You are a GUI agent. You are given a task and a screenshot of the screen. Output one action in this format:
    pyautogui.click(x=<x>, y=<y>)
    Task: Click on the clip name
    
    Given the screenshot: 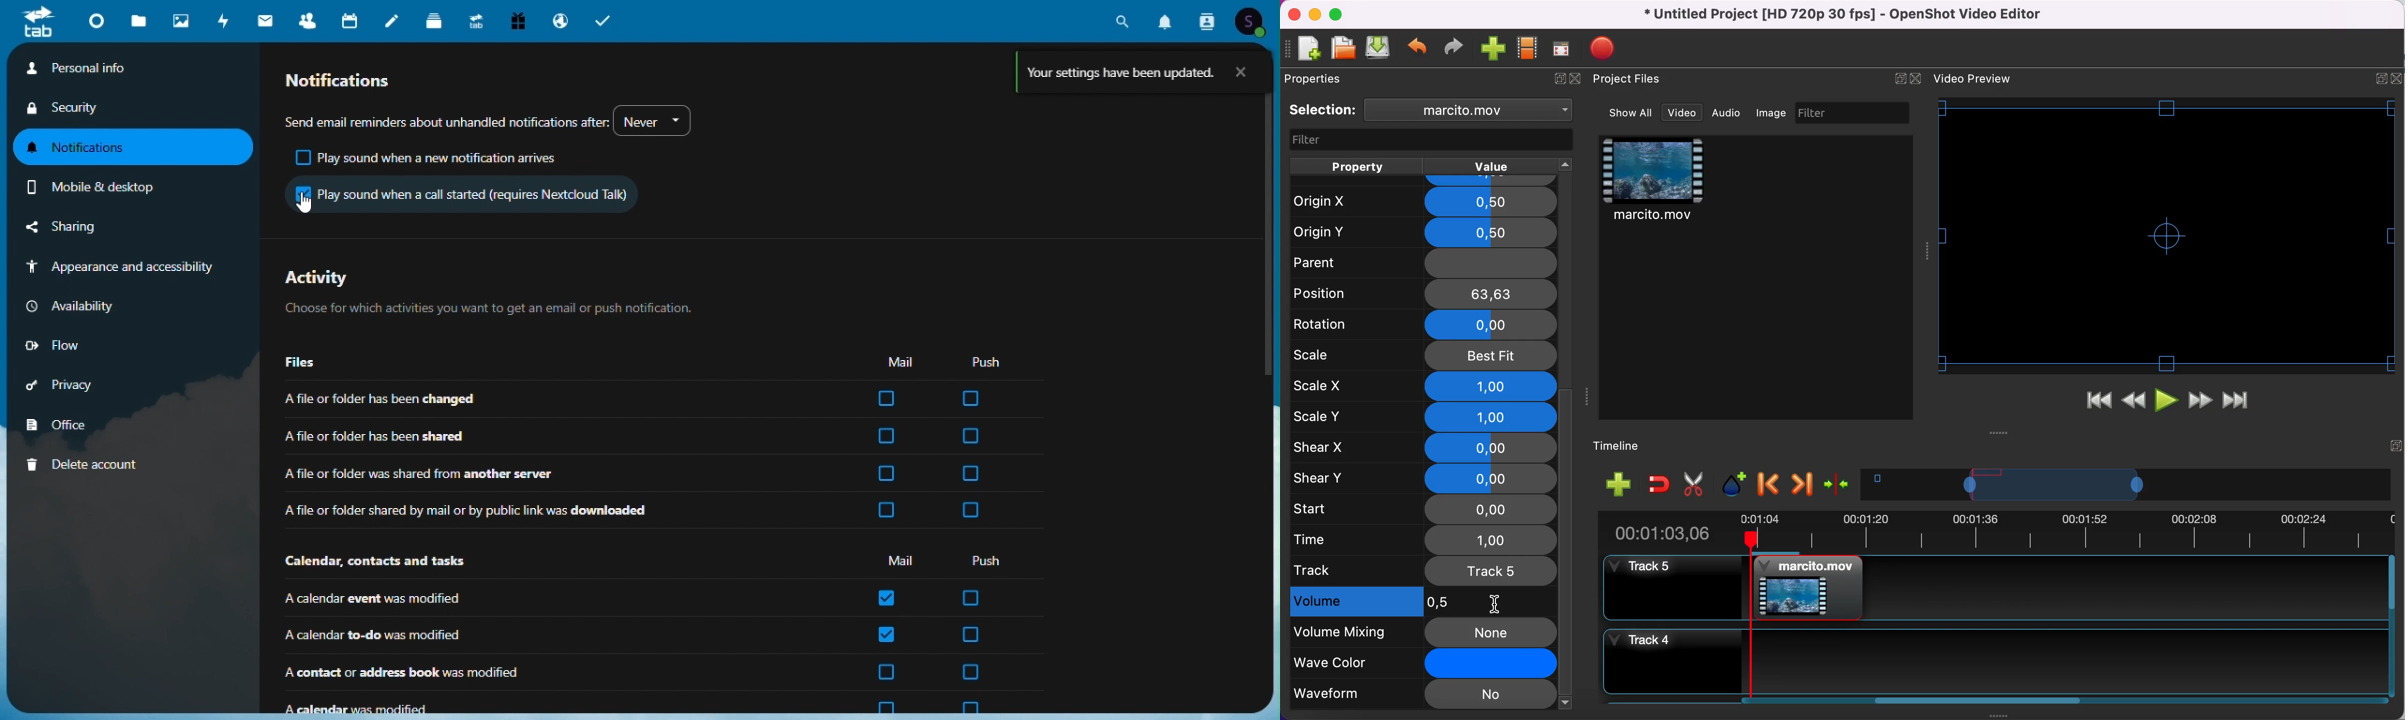 What is the action you would take?
    pyautogui.click(x=1474, y=109)
    